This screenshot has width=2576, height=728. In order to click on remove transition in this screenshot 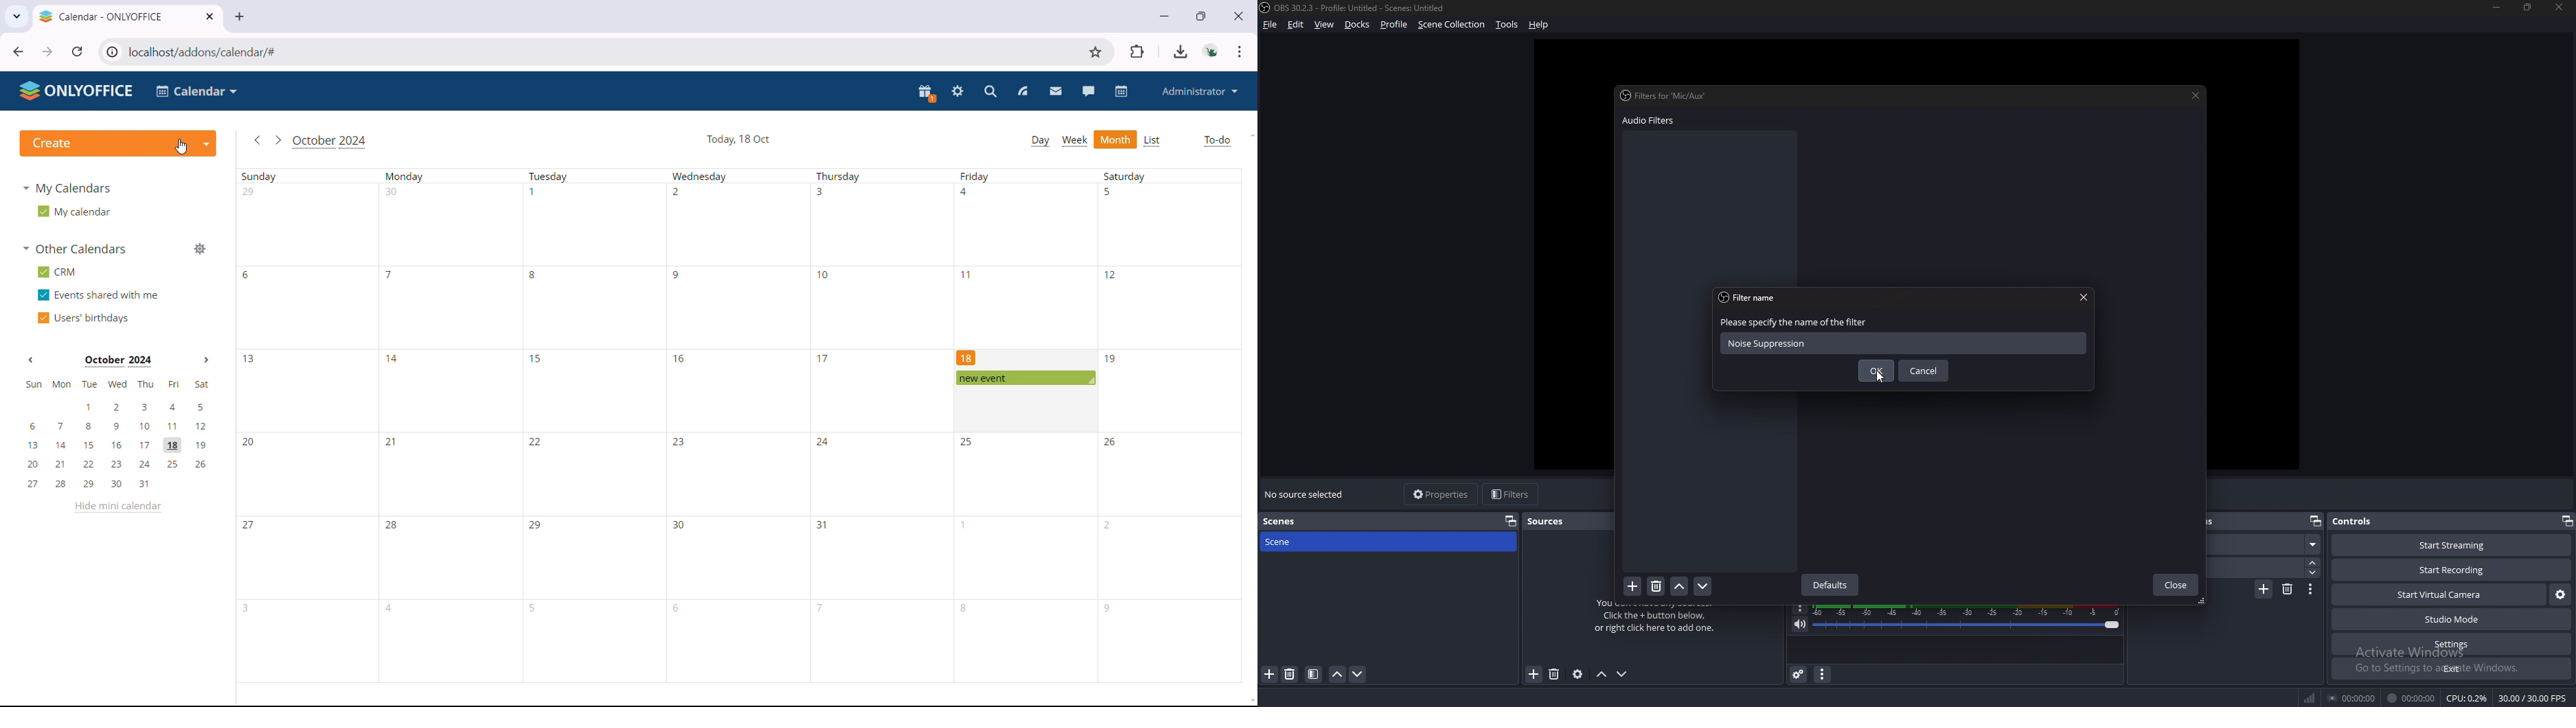, I will do `click(2288, 591)`.